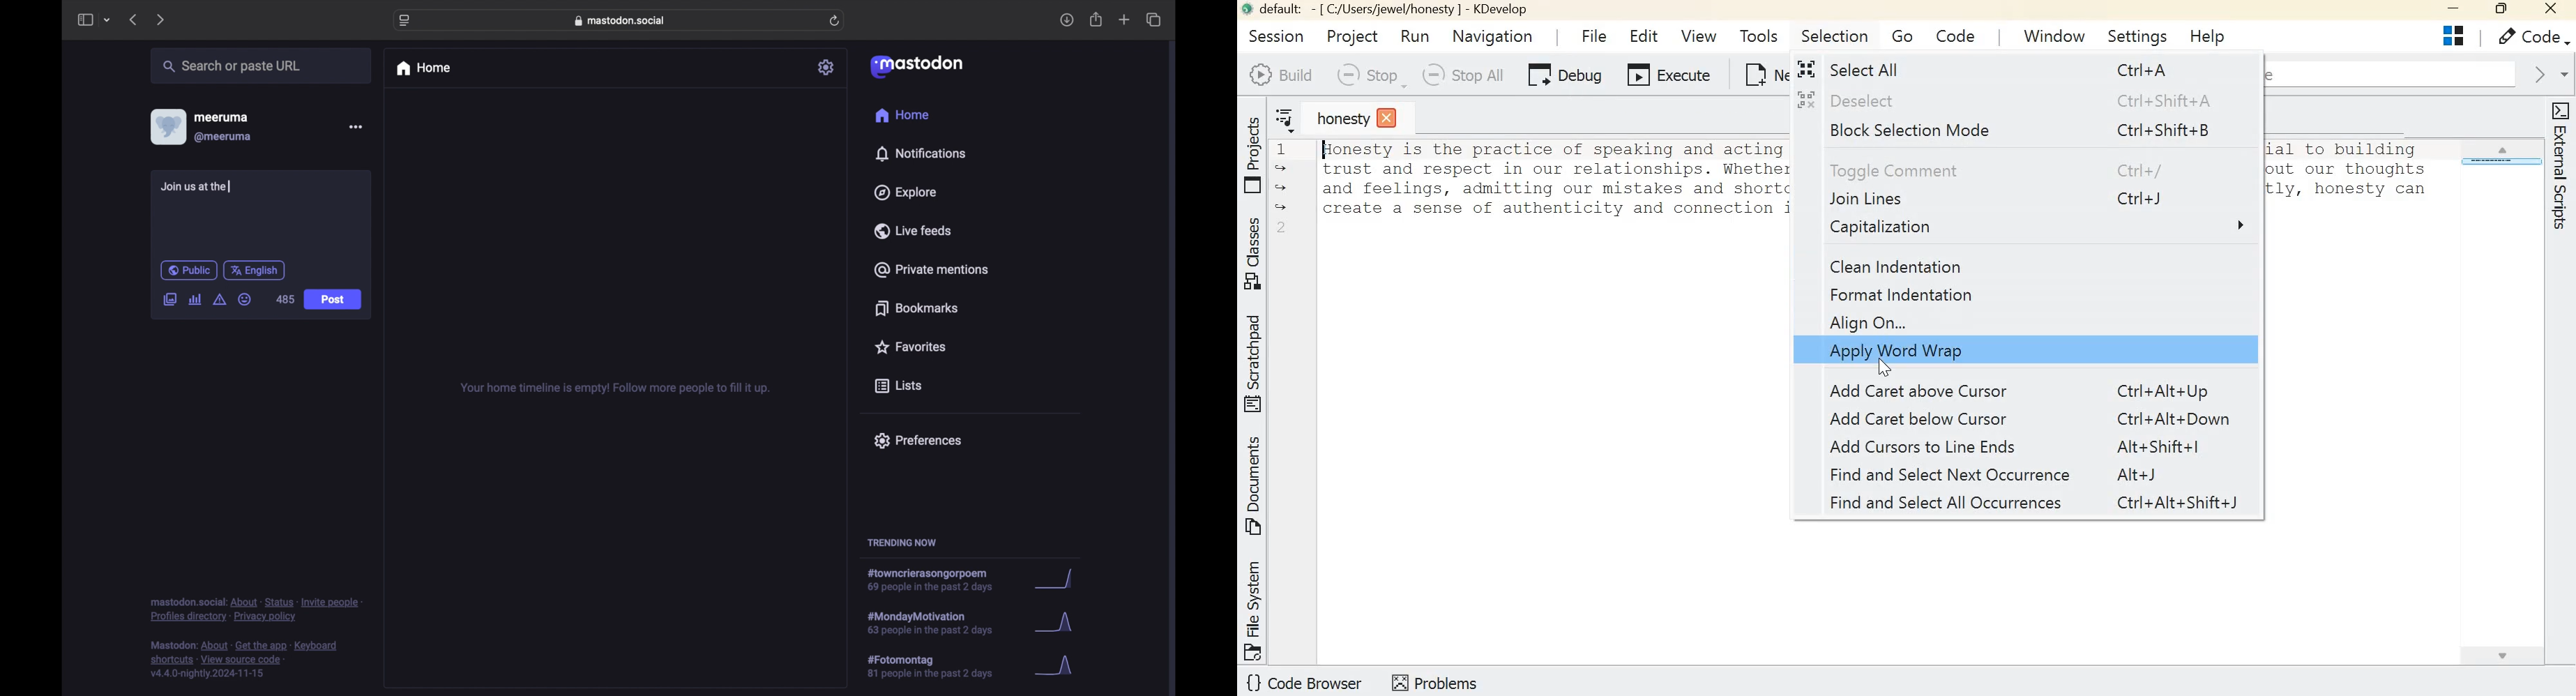 This screenshot has height=700, width=2576. What do you see at coordinates (917, 440) in the screenshot?
I see `preferences` at bounding box center [917, 440].